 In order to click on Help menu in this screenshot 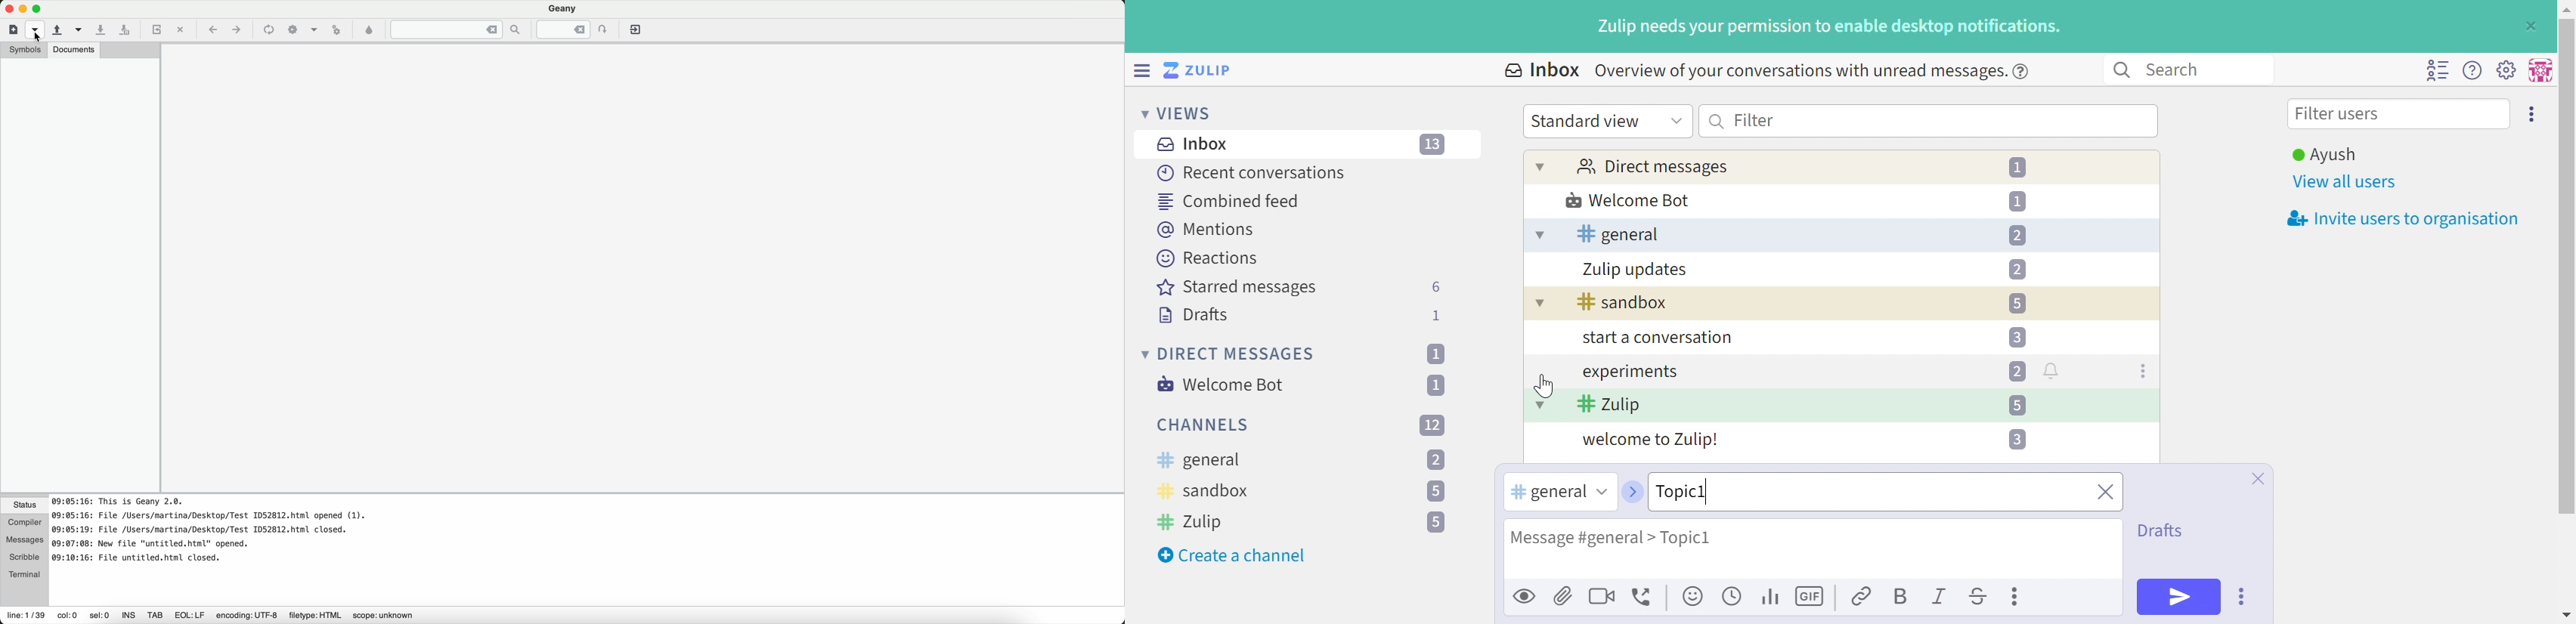, I will do `click(2472, 71)`.